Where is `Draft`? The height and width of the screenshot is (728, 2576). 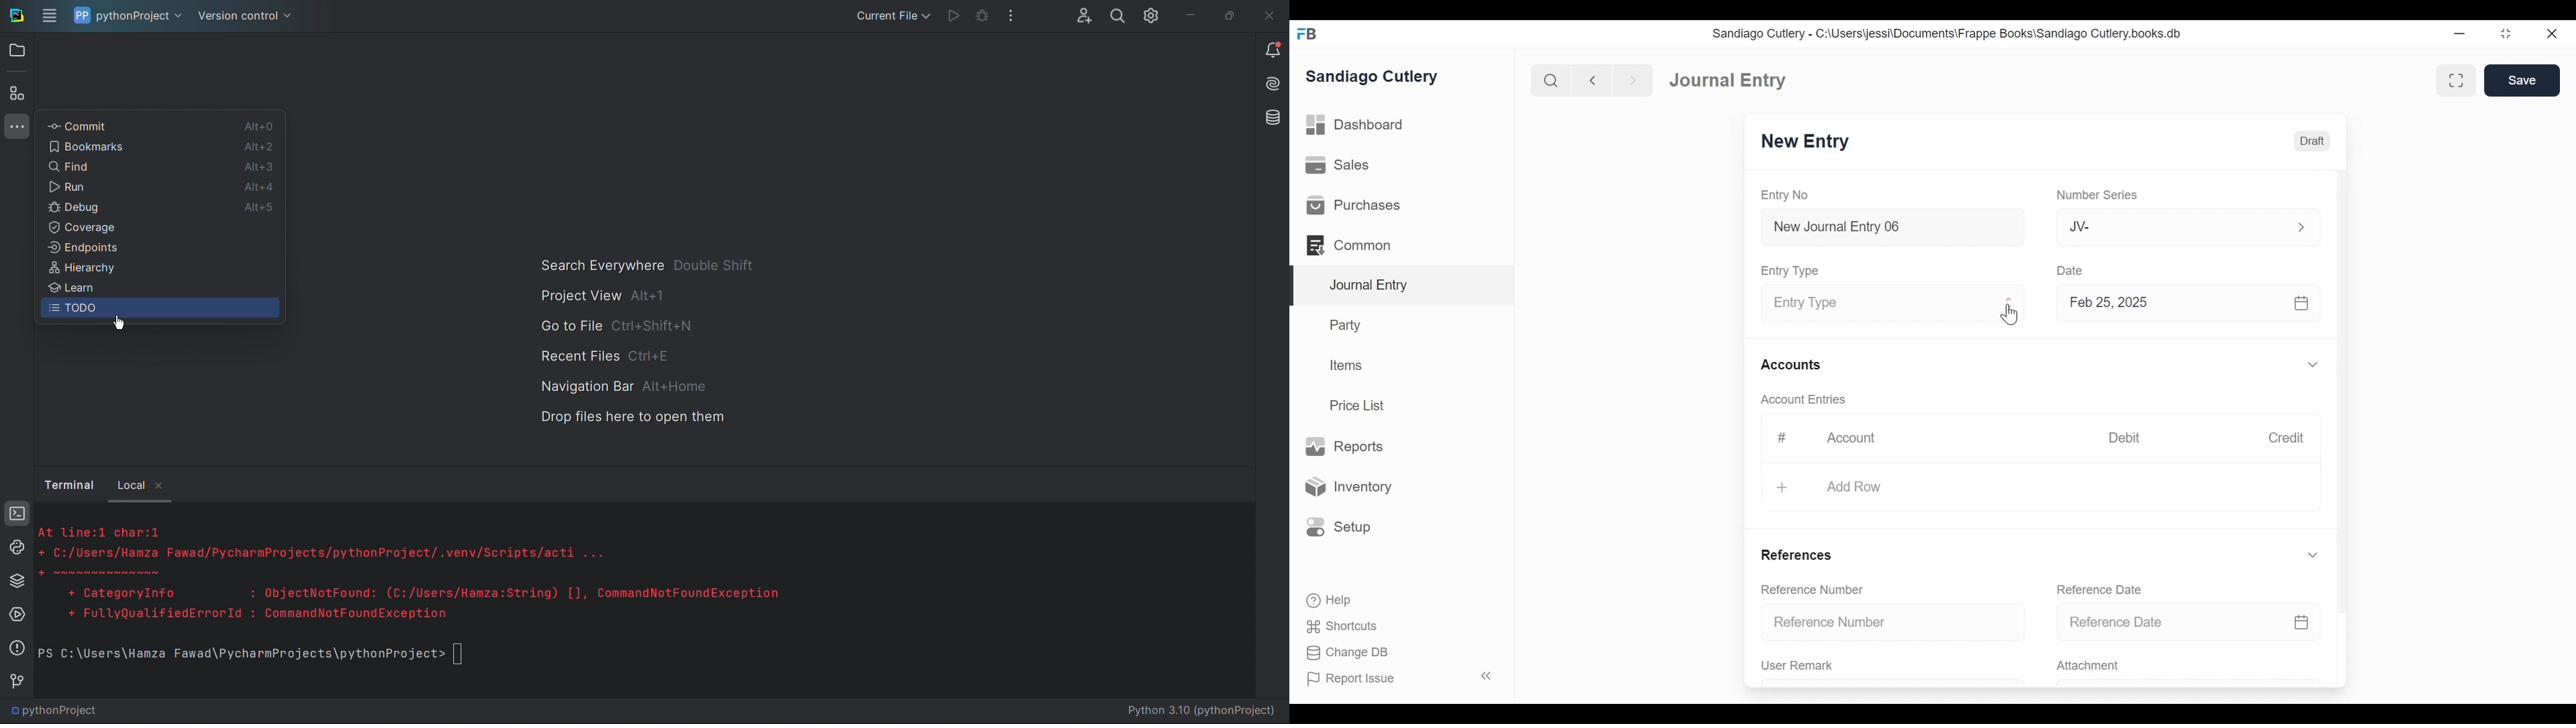 Draft is located at coordinates (2312, 141).